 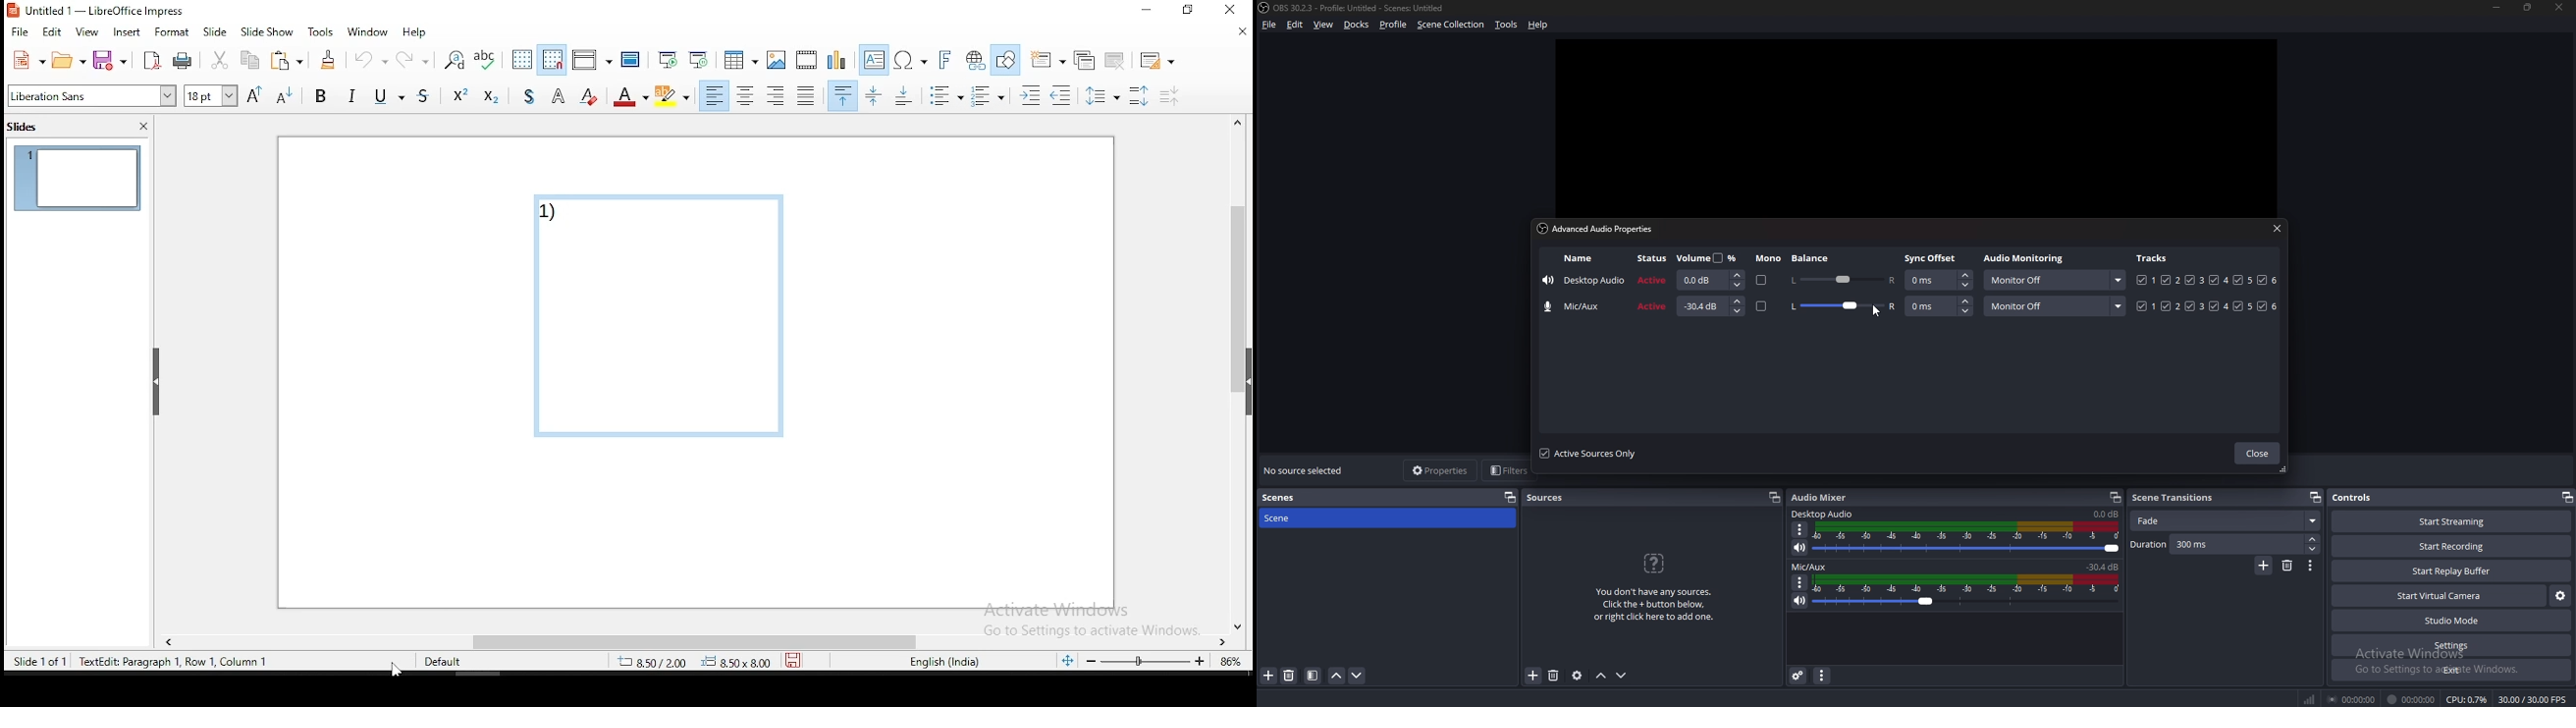 I want to click on apply outline attritube to font, so click(x=556, y=96).